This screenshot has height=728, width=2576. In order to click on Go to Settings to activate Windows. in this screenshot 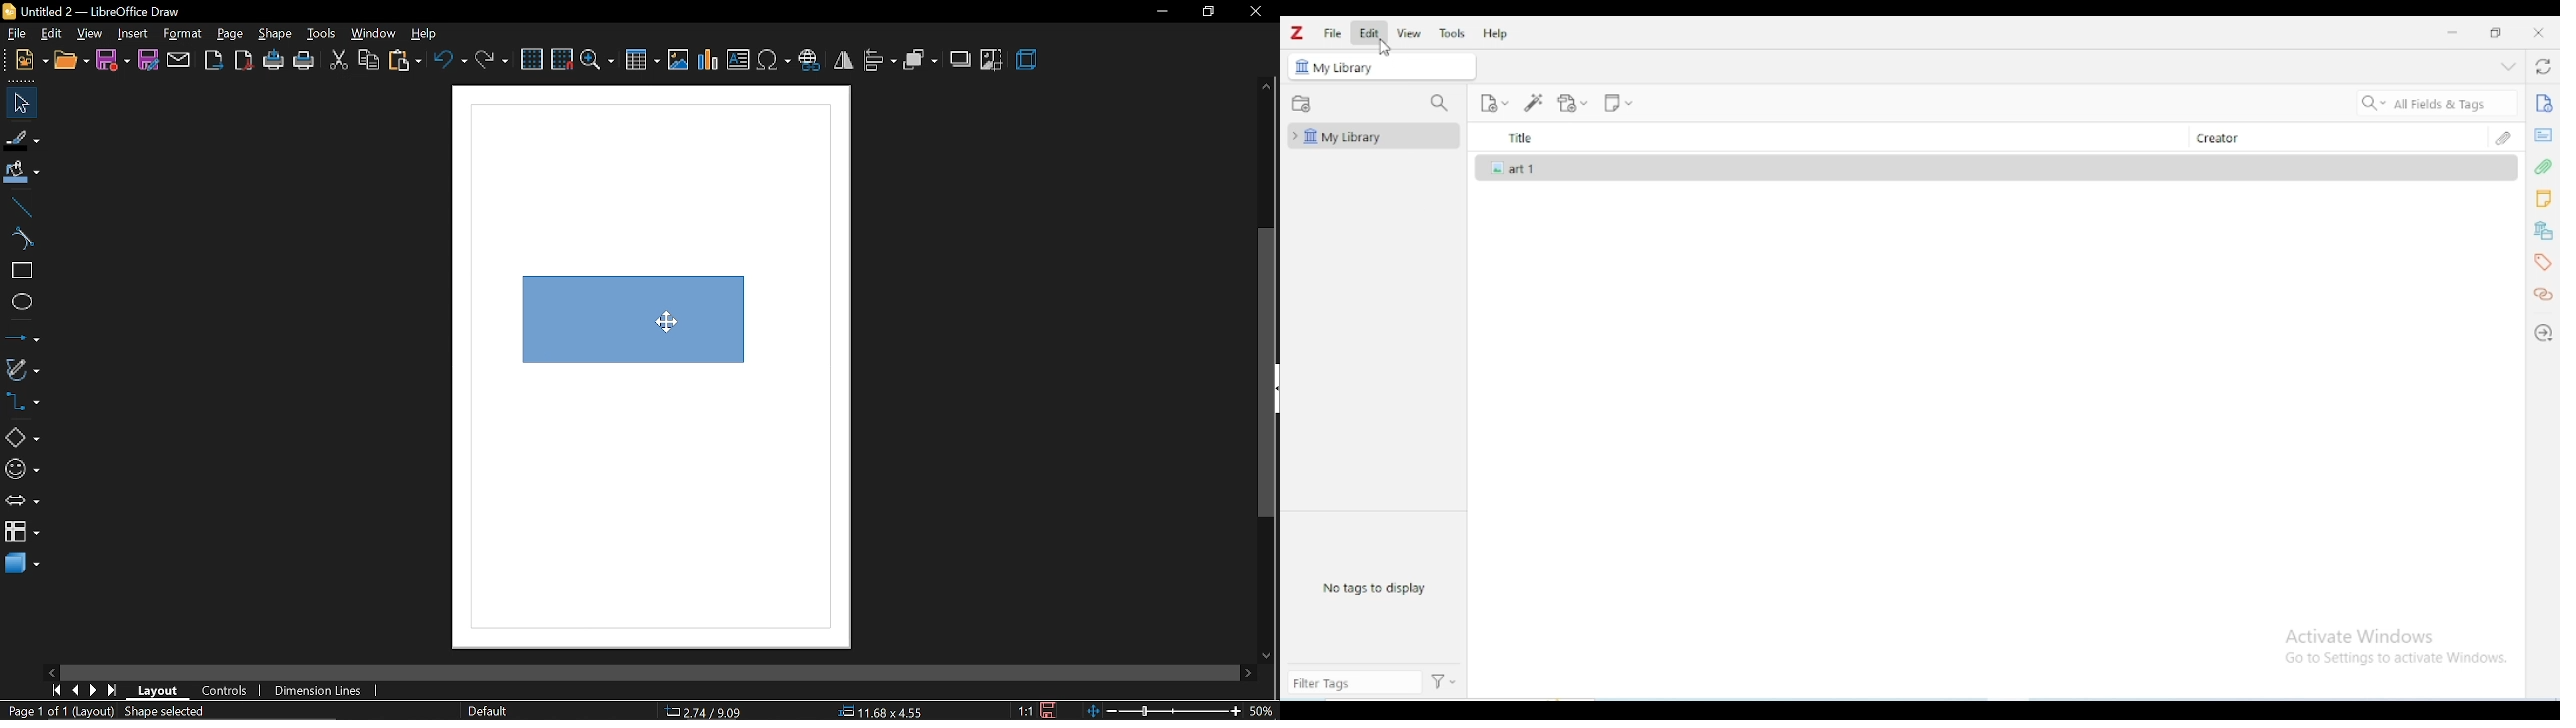, I will do `click(2400, 658)`.